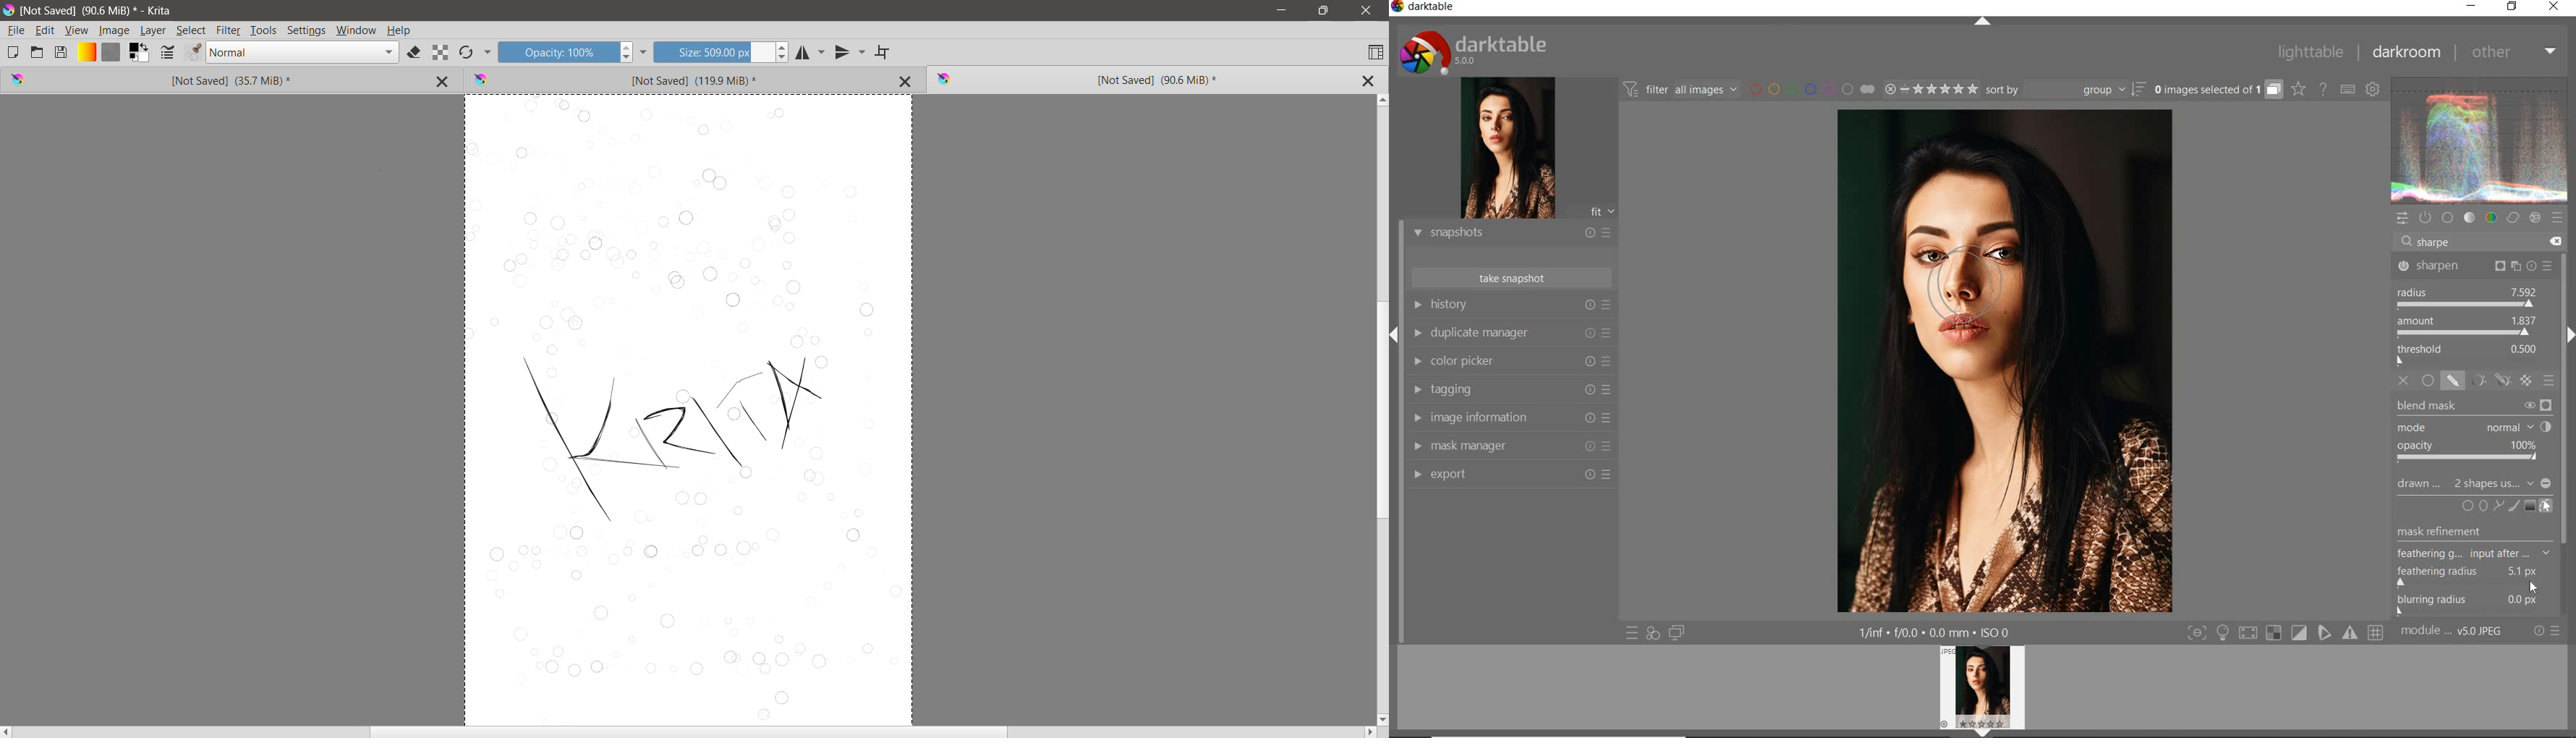 Image resolution: width=2576 pixels, height=756 pixels. What do you see at coordinates (2547, 633) in the screenshot?
I see `reset or presets & preferences` at bounding box center [2547, 633].